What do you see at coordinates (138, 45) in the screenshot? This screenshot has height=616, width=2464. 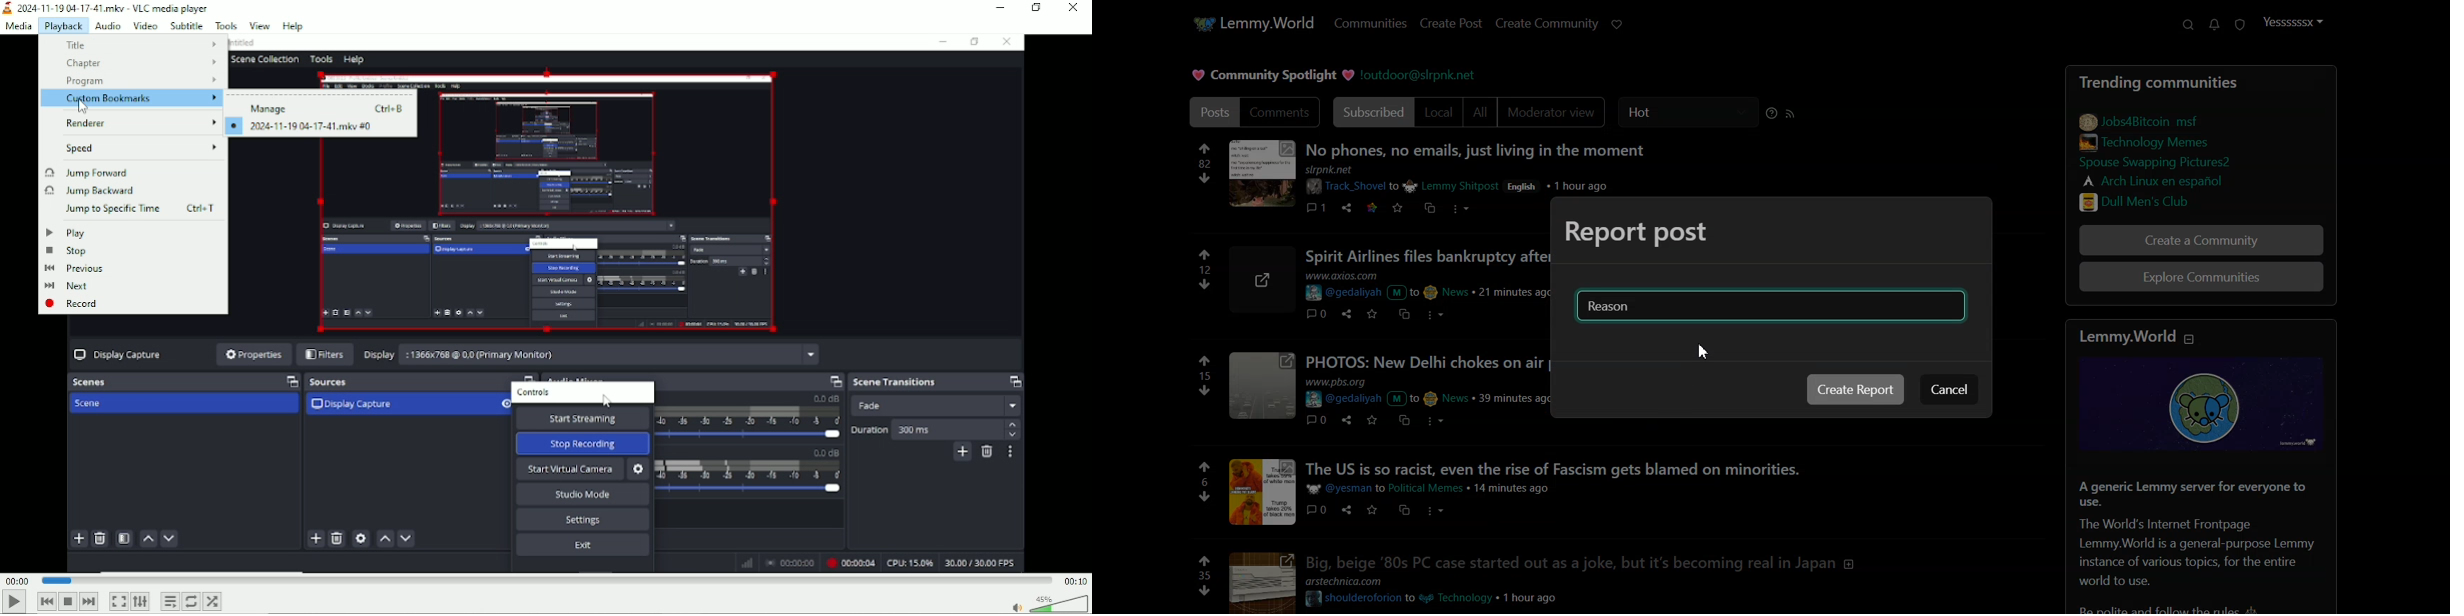 I see `Title` at bounding box center [138, 45].